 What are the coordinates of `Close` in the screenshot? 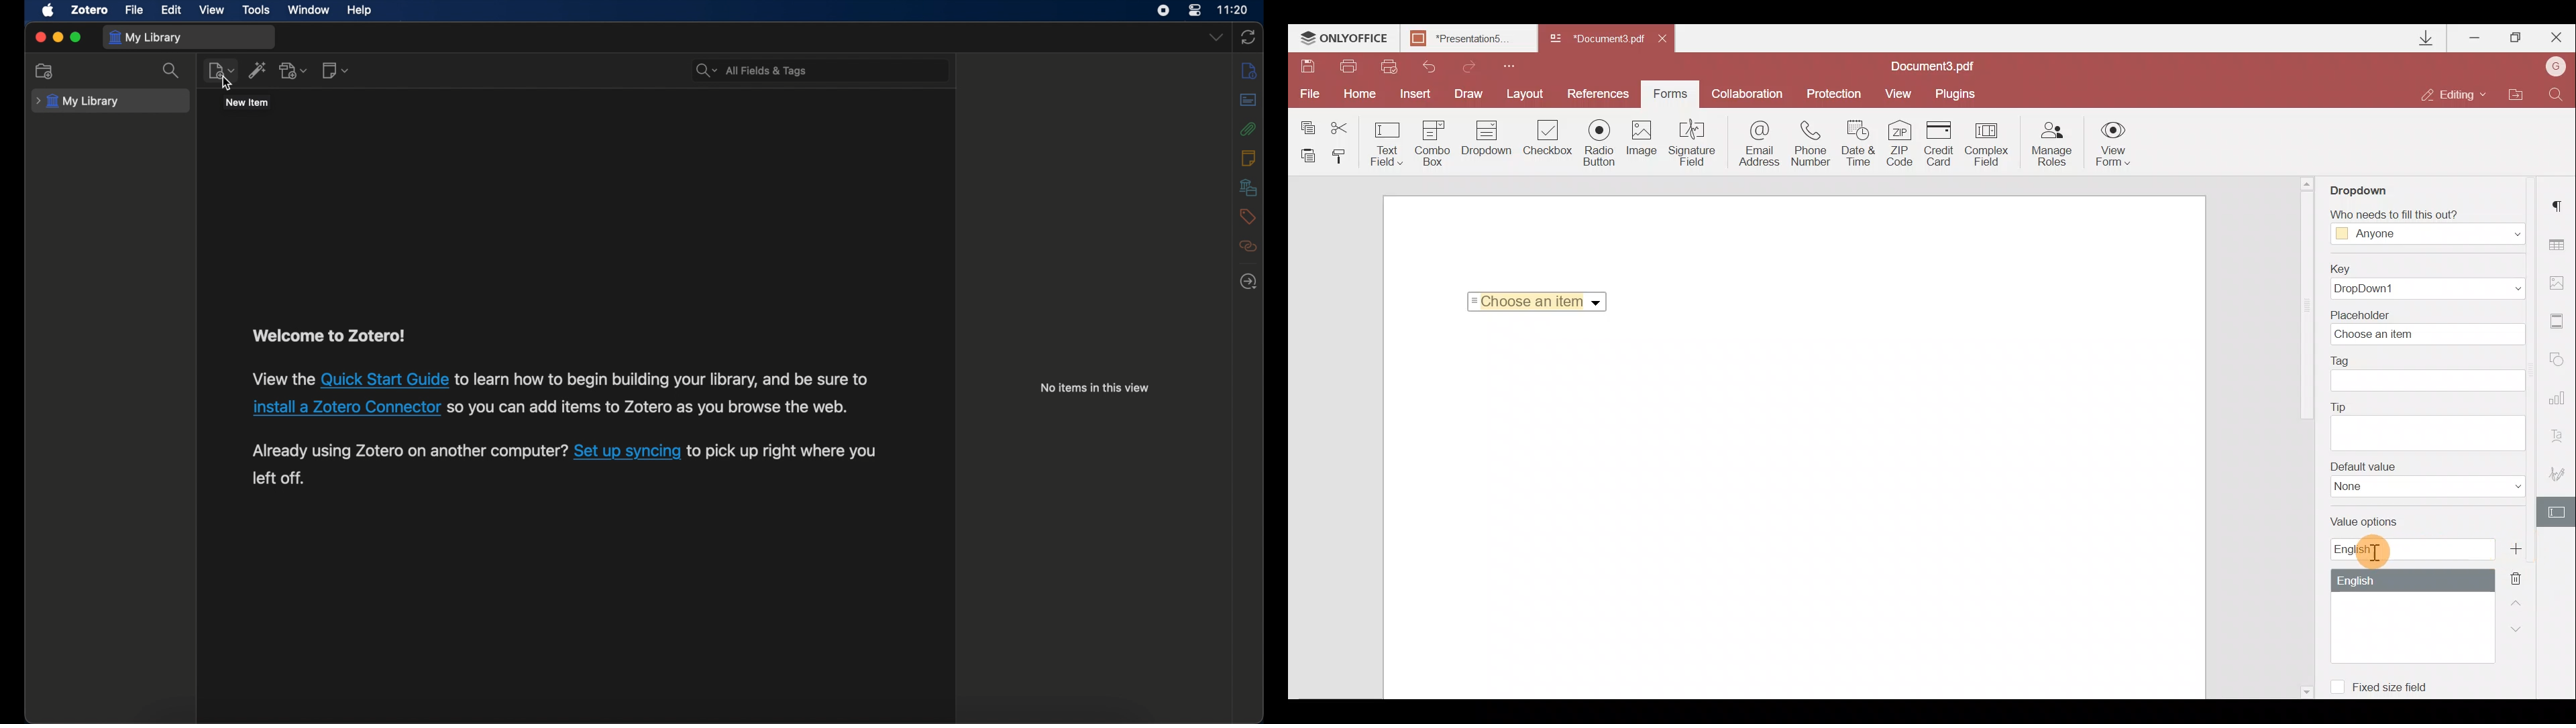 It's located at (1667, 36).